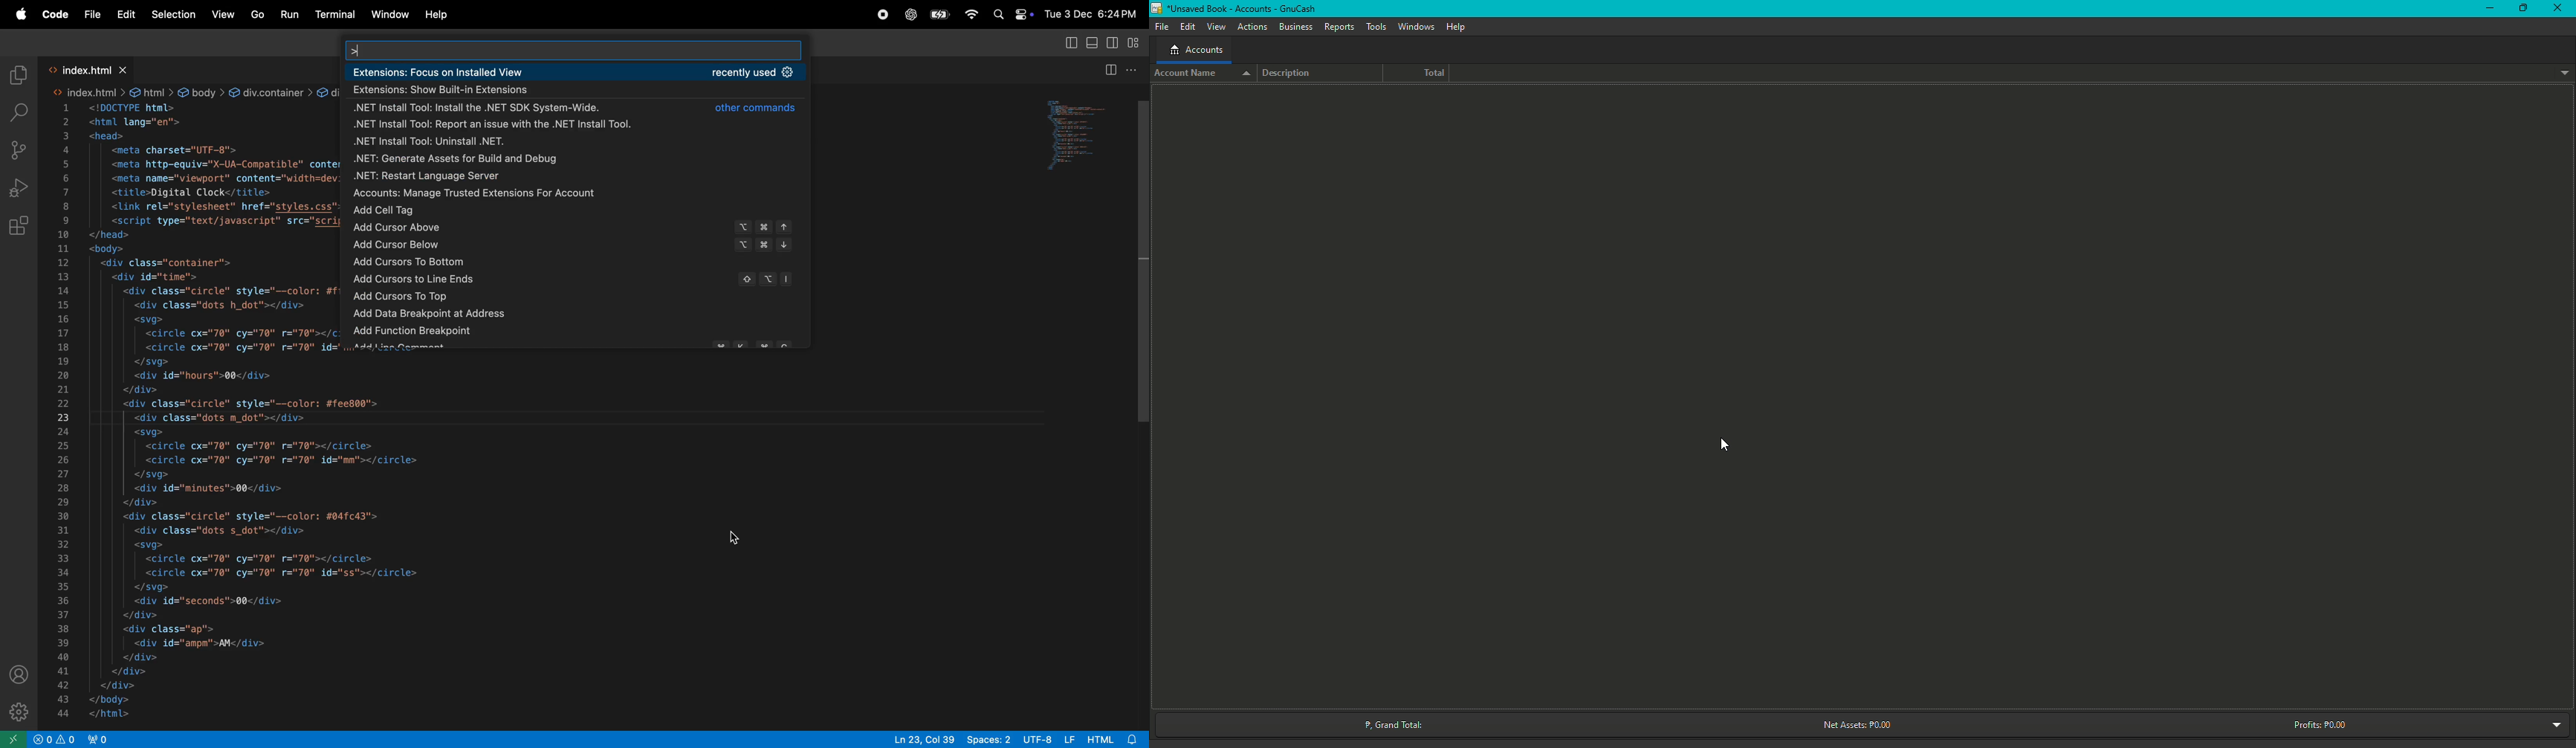 The height and width of the screenshot is (756, 2576). Describe the element at coordinates (1204, 74) in the screenshot. I see `Account Name` at that location.